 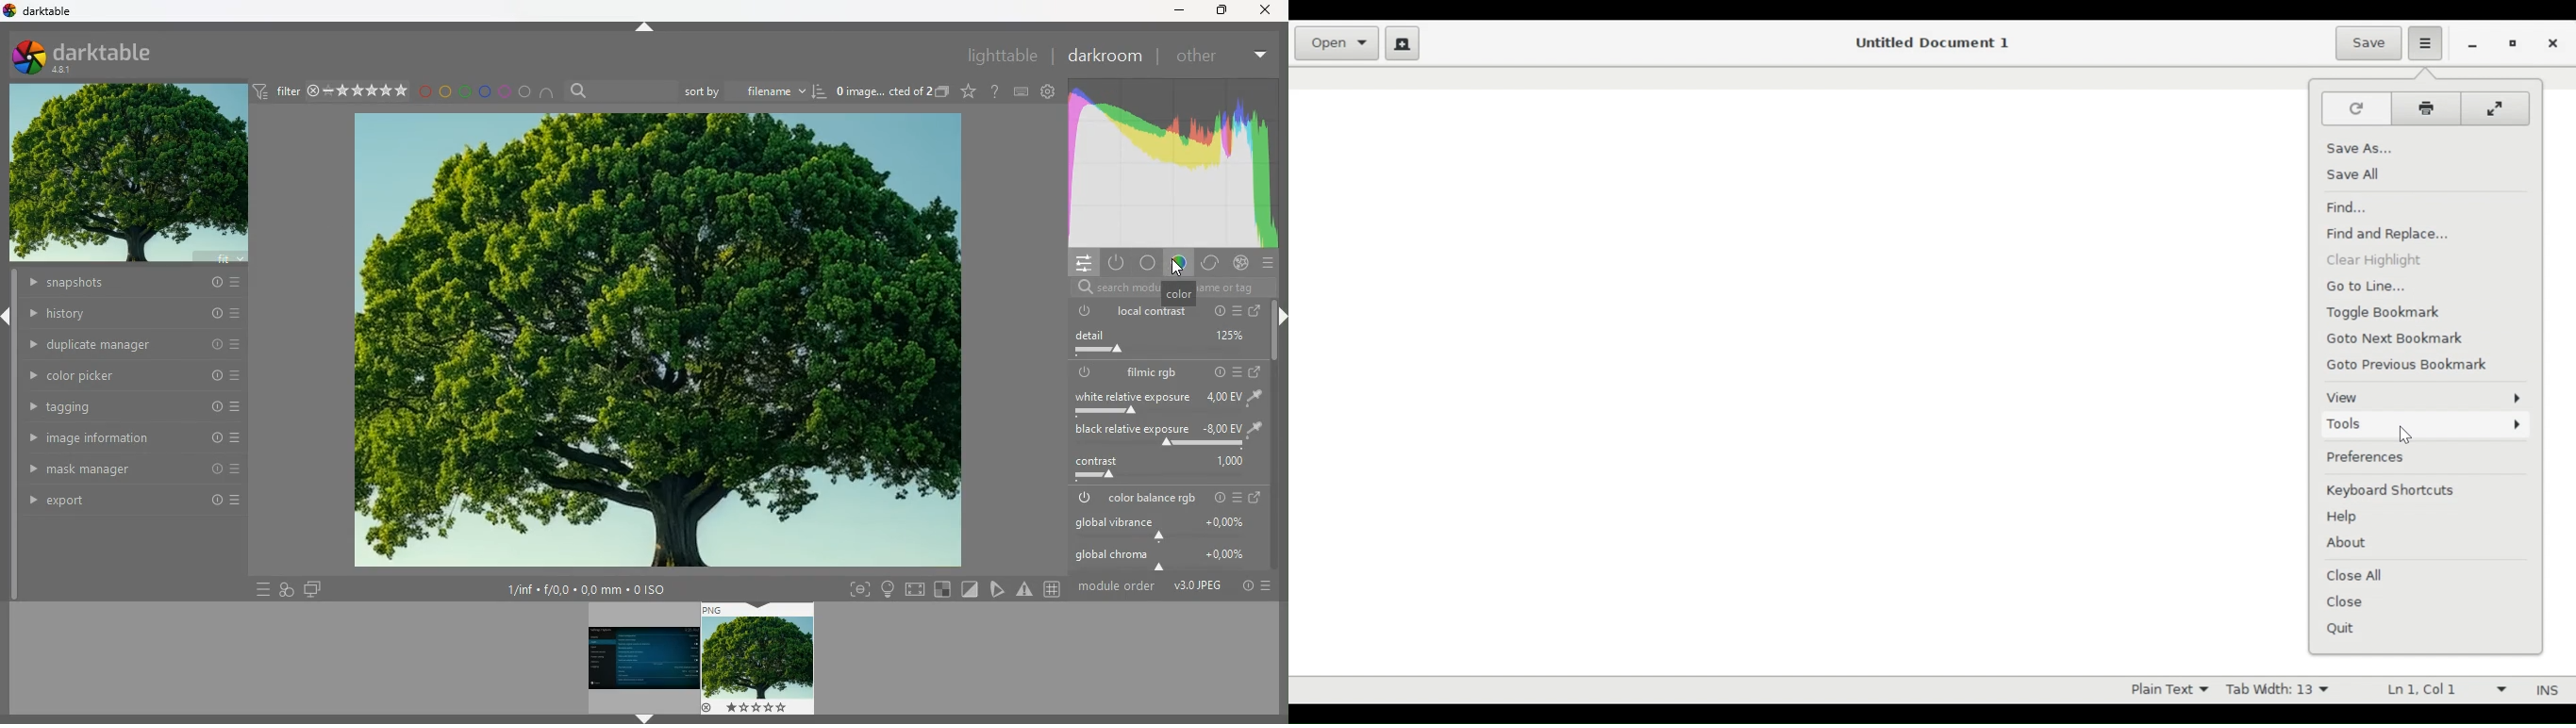 What do you see at coordinates (1025, 589) in the screenshot?
I see `warning` at bounding box center [1025, 589].